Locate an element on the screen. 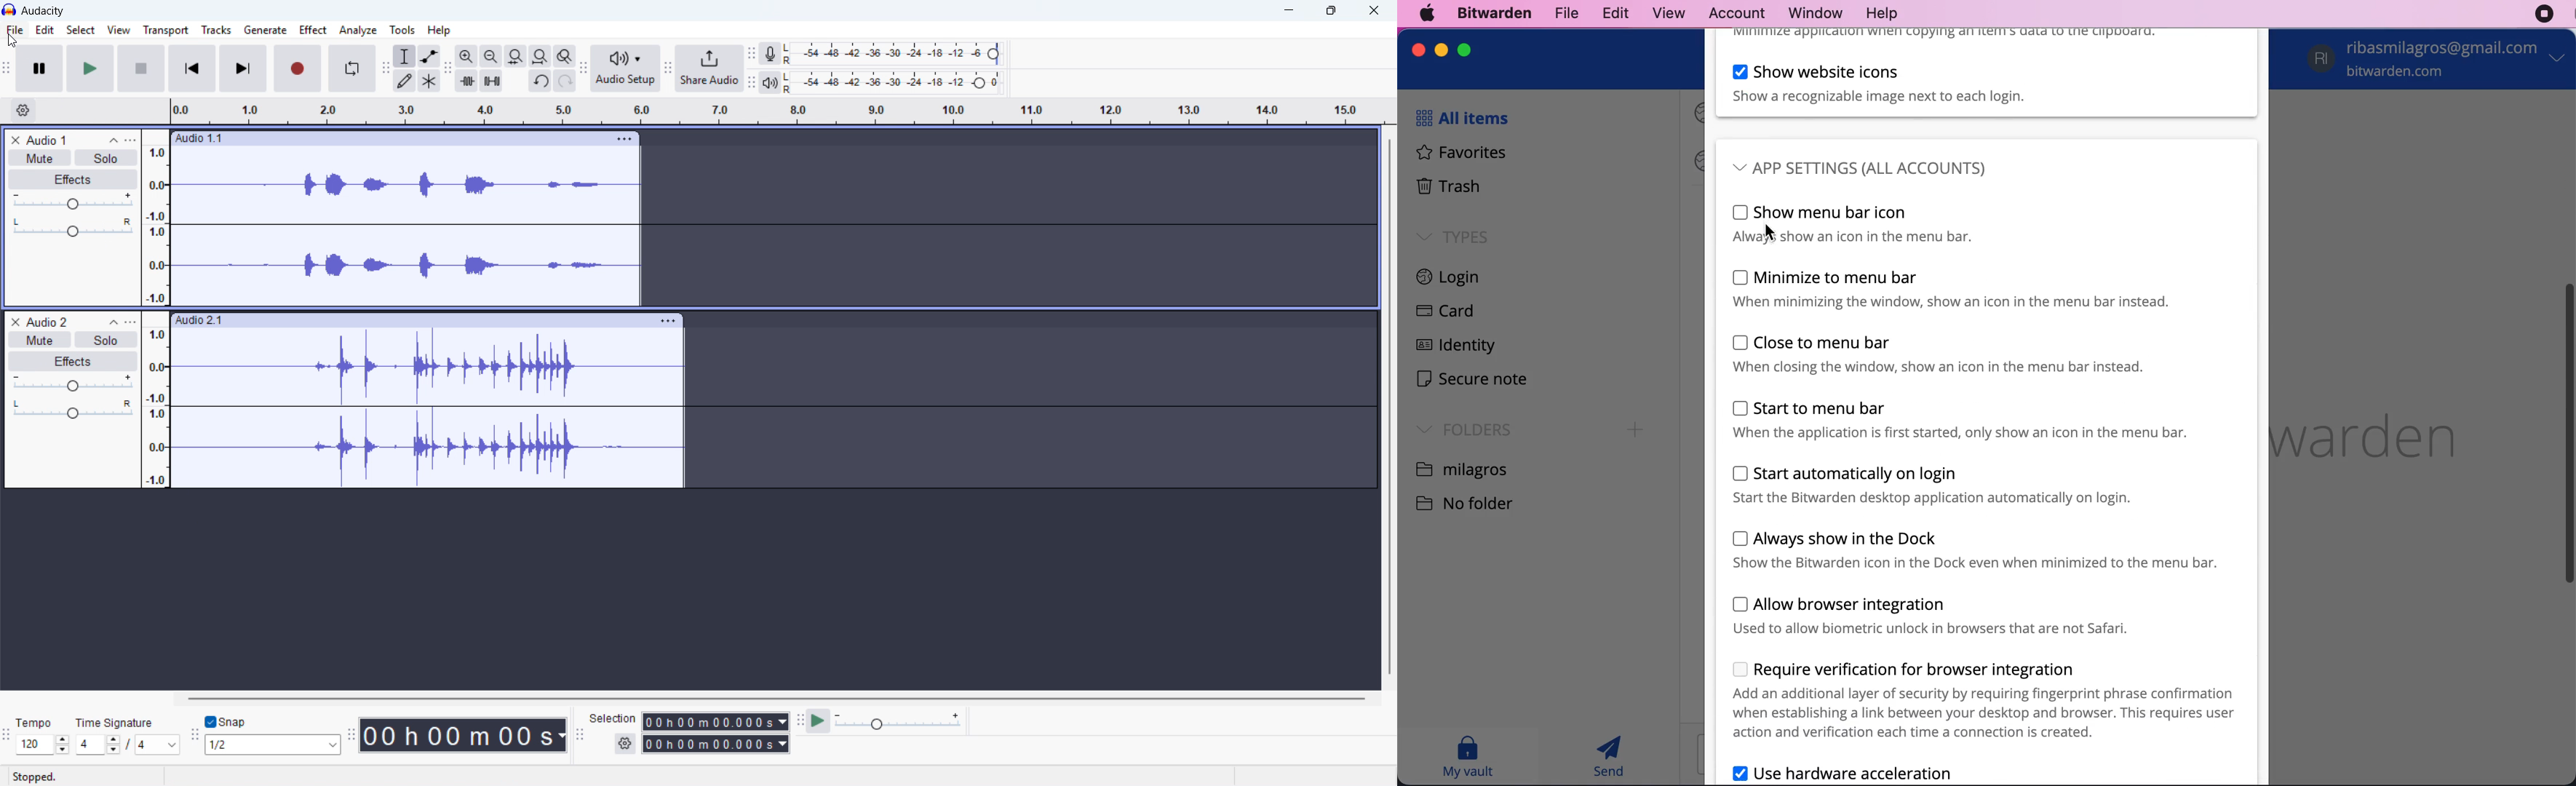 The image size is (2576, 812). Track options  is located at coordinates (667, 320).